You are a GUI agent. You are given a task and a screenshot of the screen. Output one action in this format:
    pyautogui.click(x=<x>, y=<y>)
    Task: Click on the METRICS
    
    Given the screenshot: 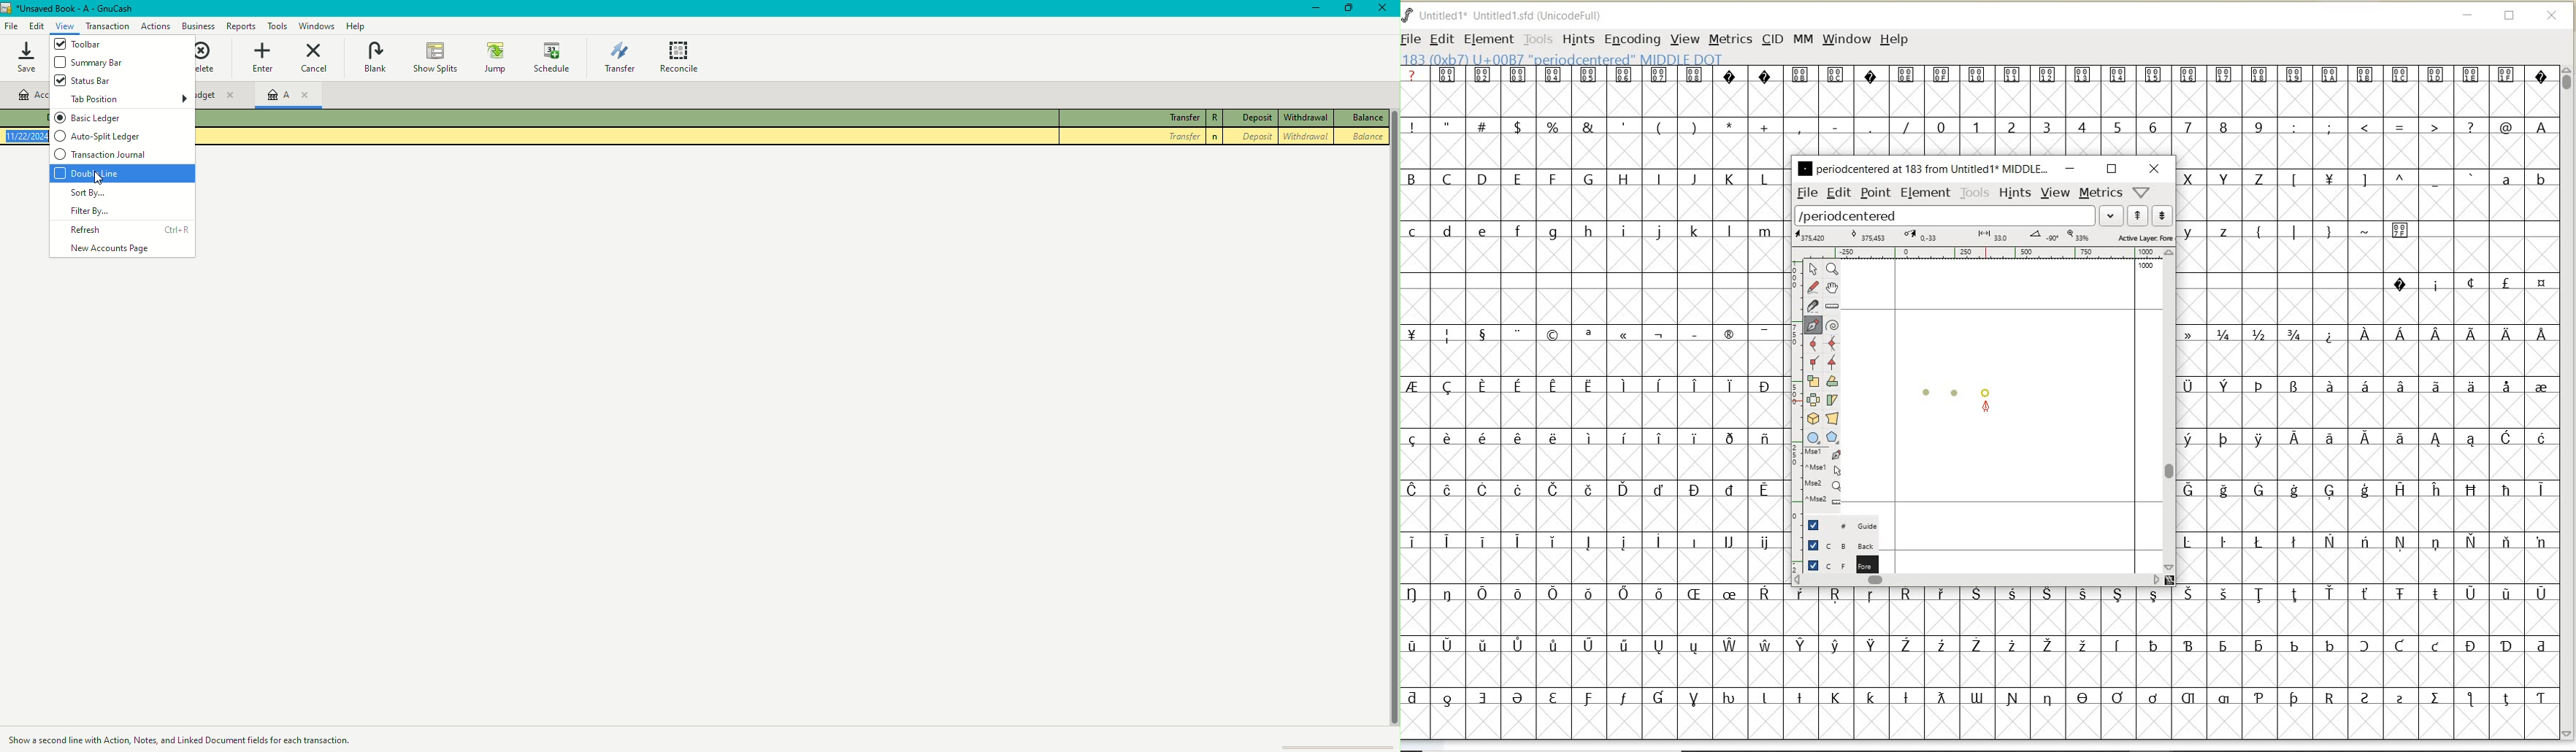 What is the action you would take?
    pyautogui.click(x=1730, y=40)
    